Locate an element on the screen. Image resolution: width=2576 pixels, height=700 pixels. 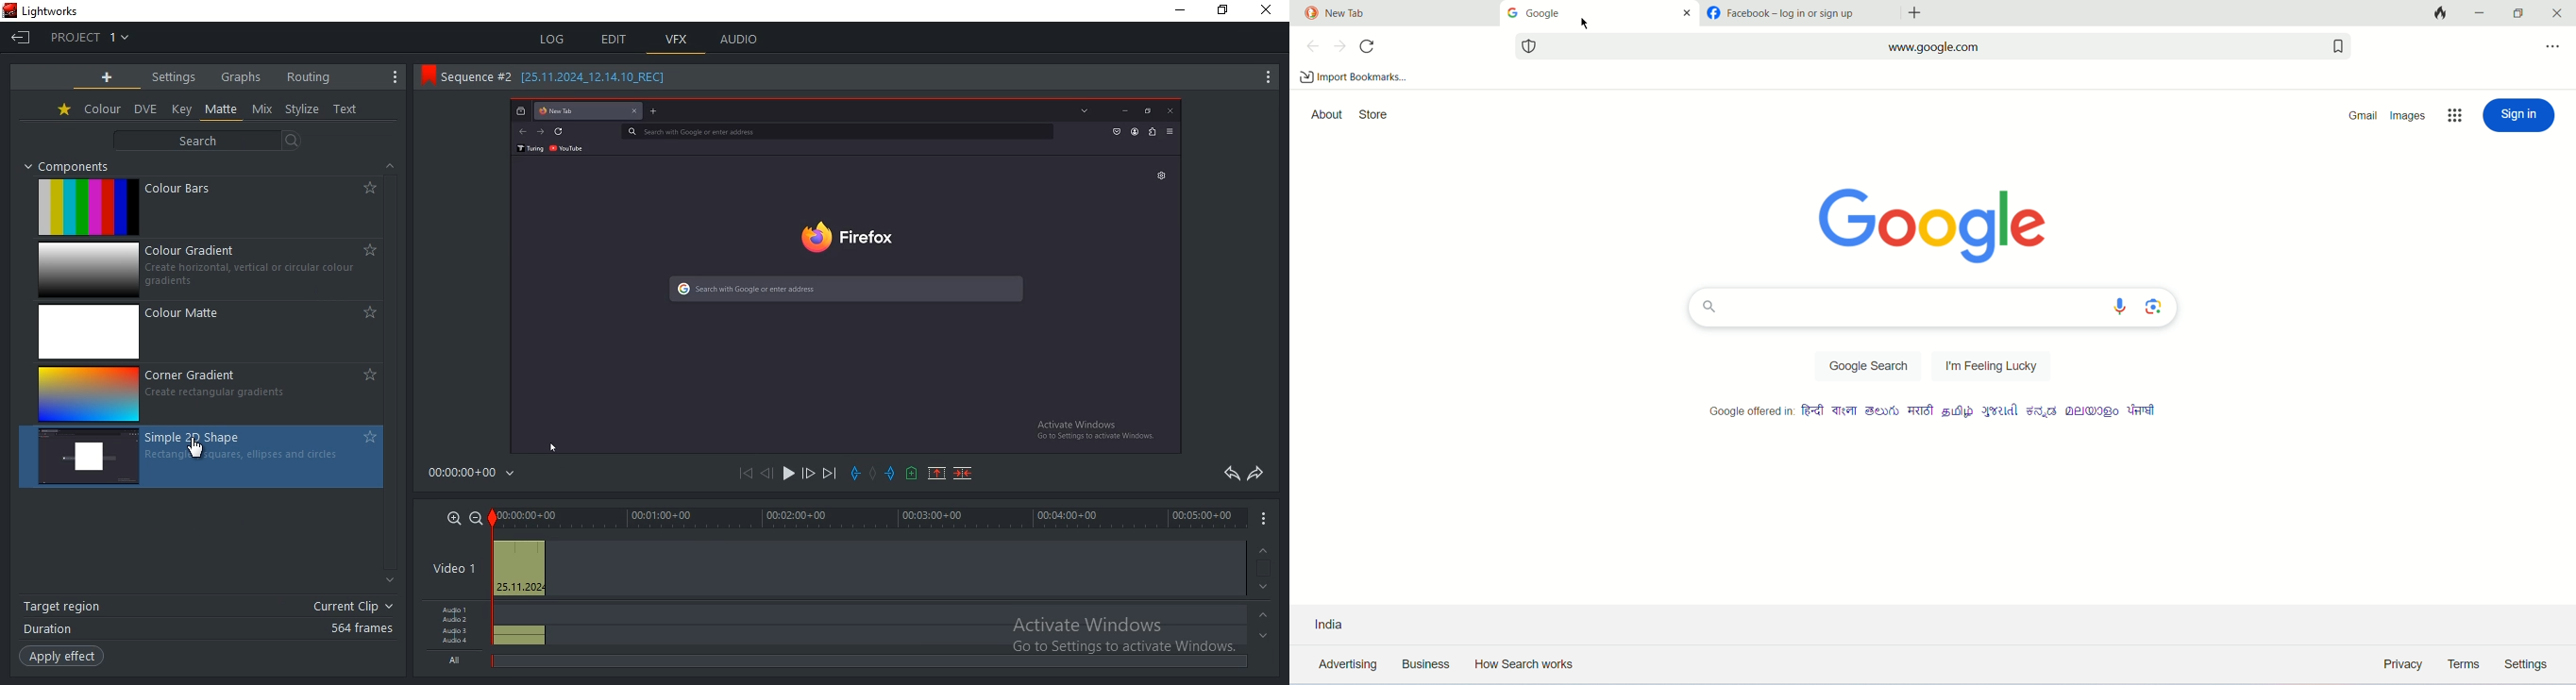
target region is located at coordinates (207, 608).